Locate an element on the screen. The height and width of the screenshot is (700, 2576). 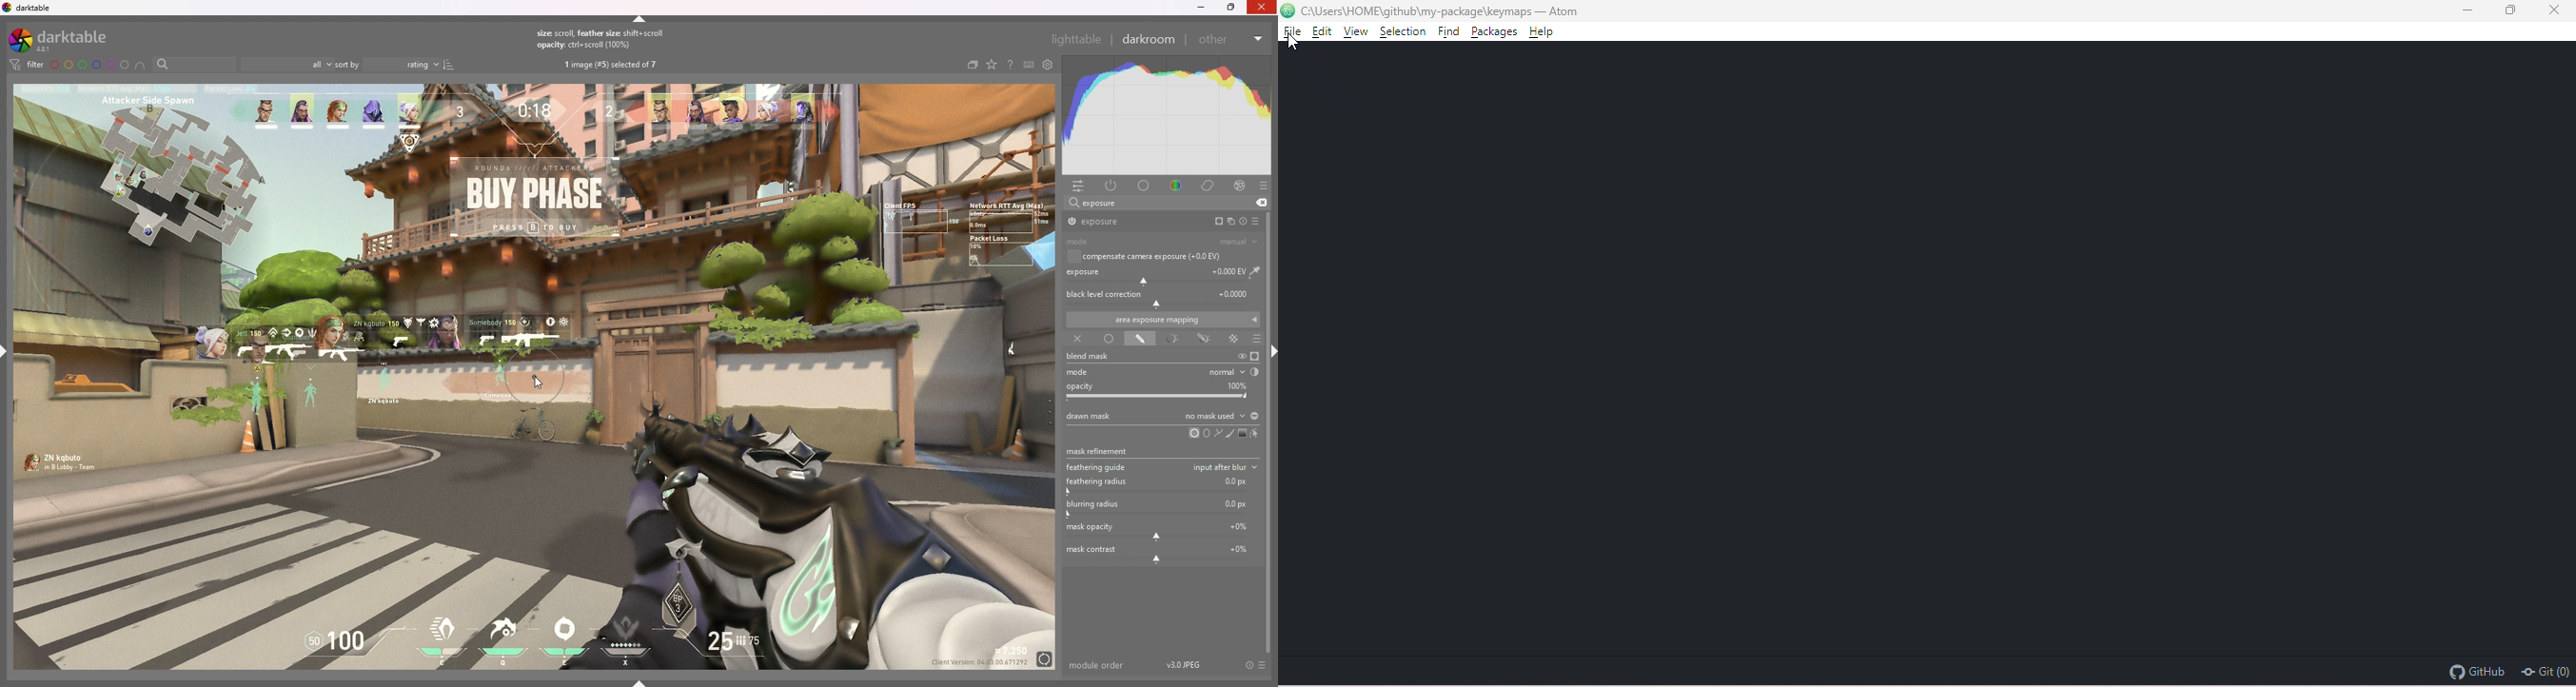
edit is located at coordinates (1325, 31).